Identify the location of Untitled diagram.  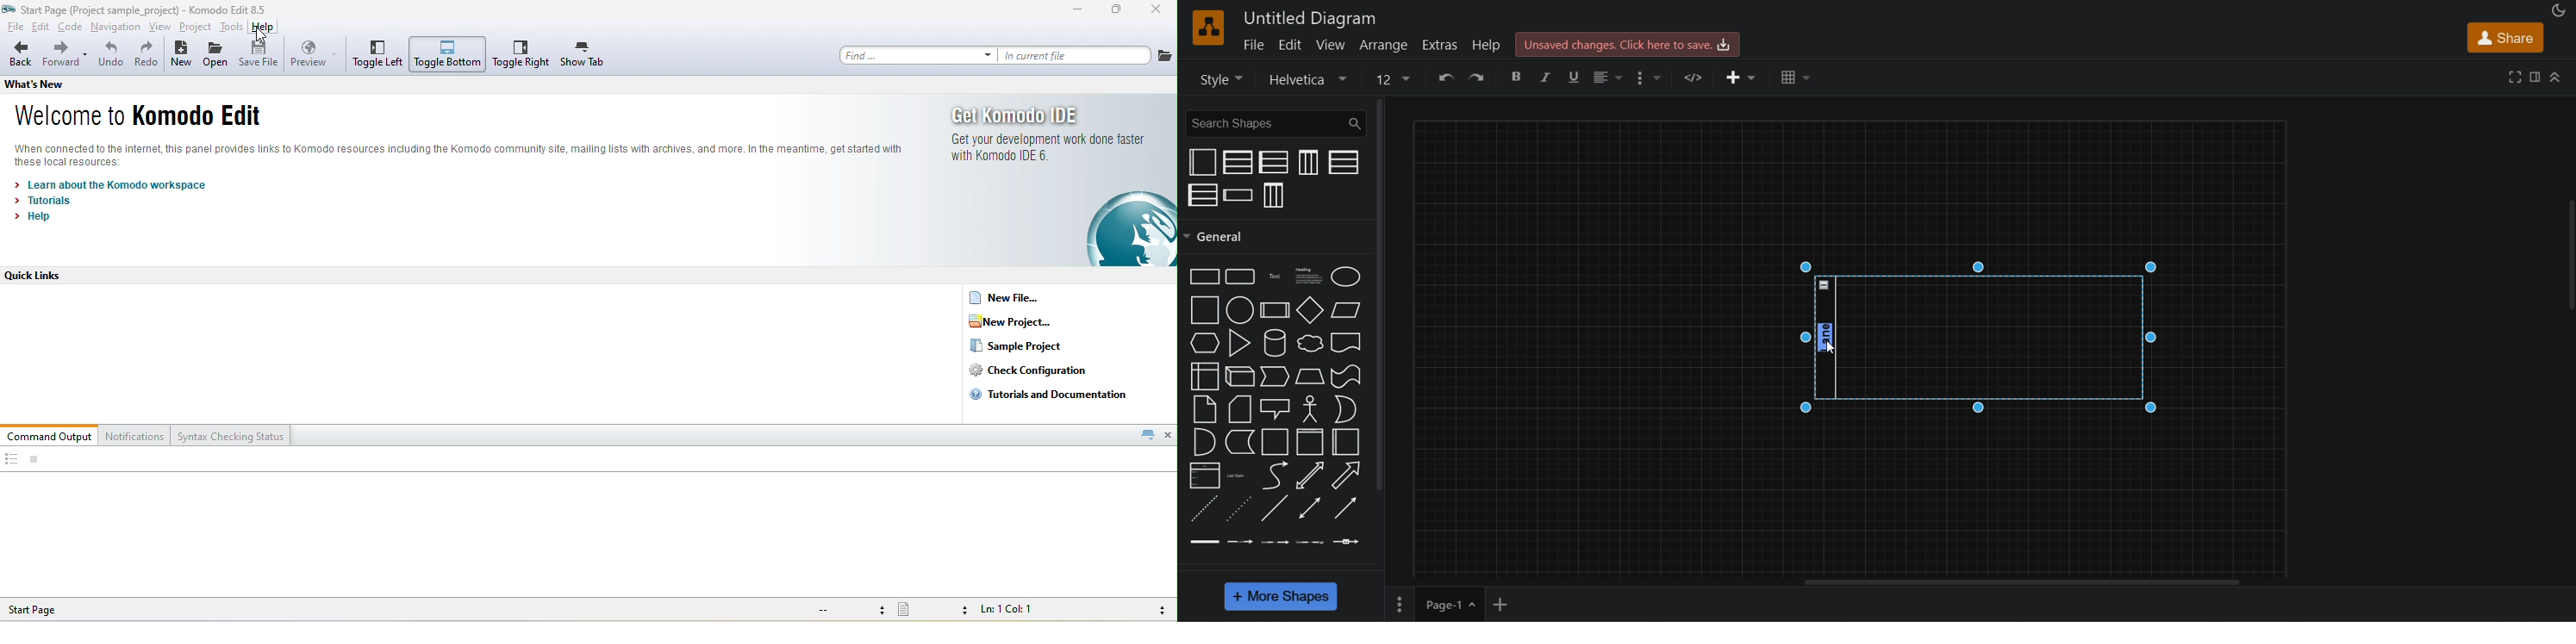
(1310, 17).